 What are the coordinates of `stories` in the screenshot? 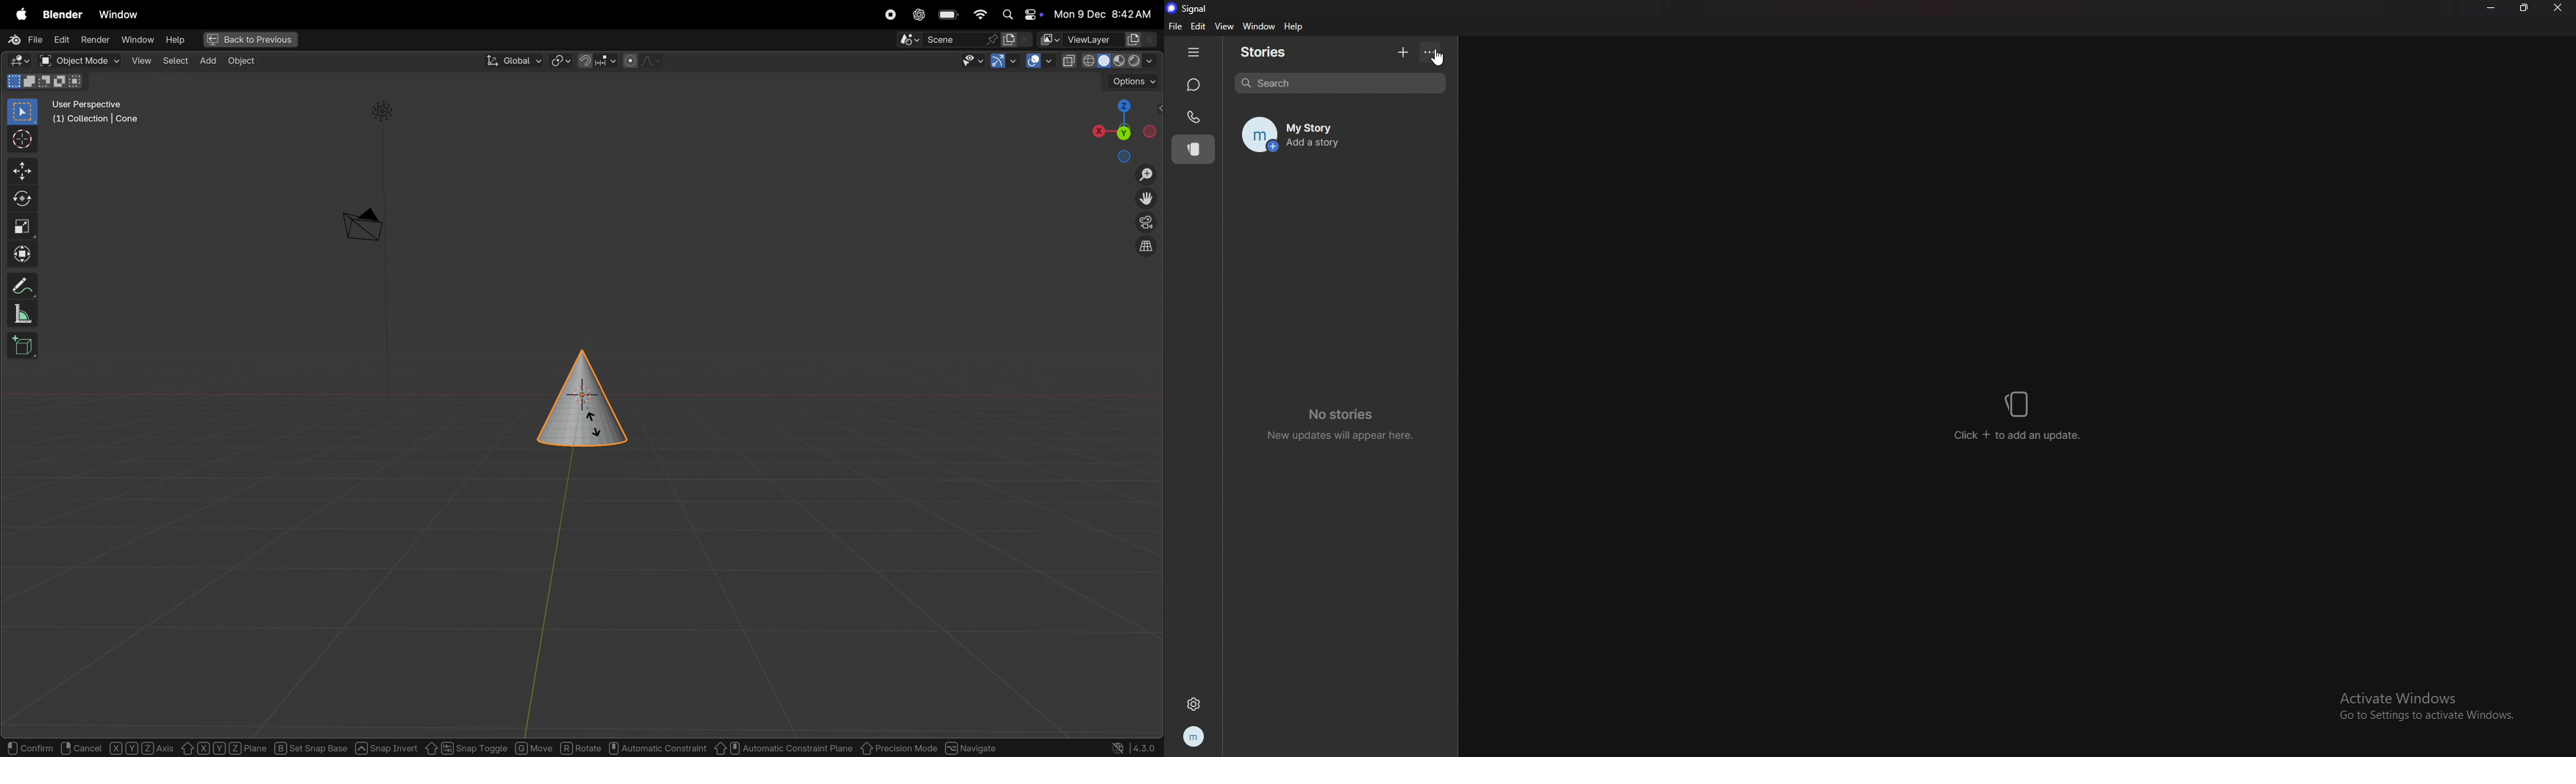 It's located at (1195, 149).